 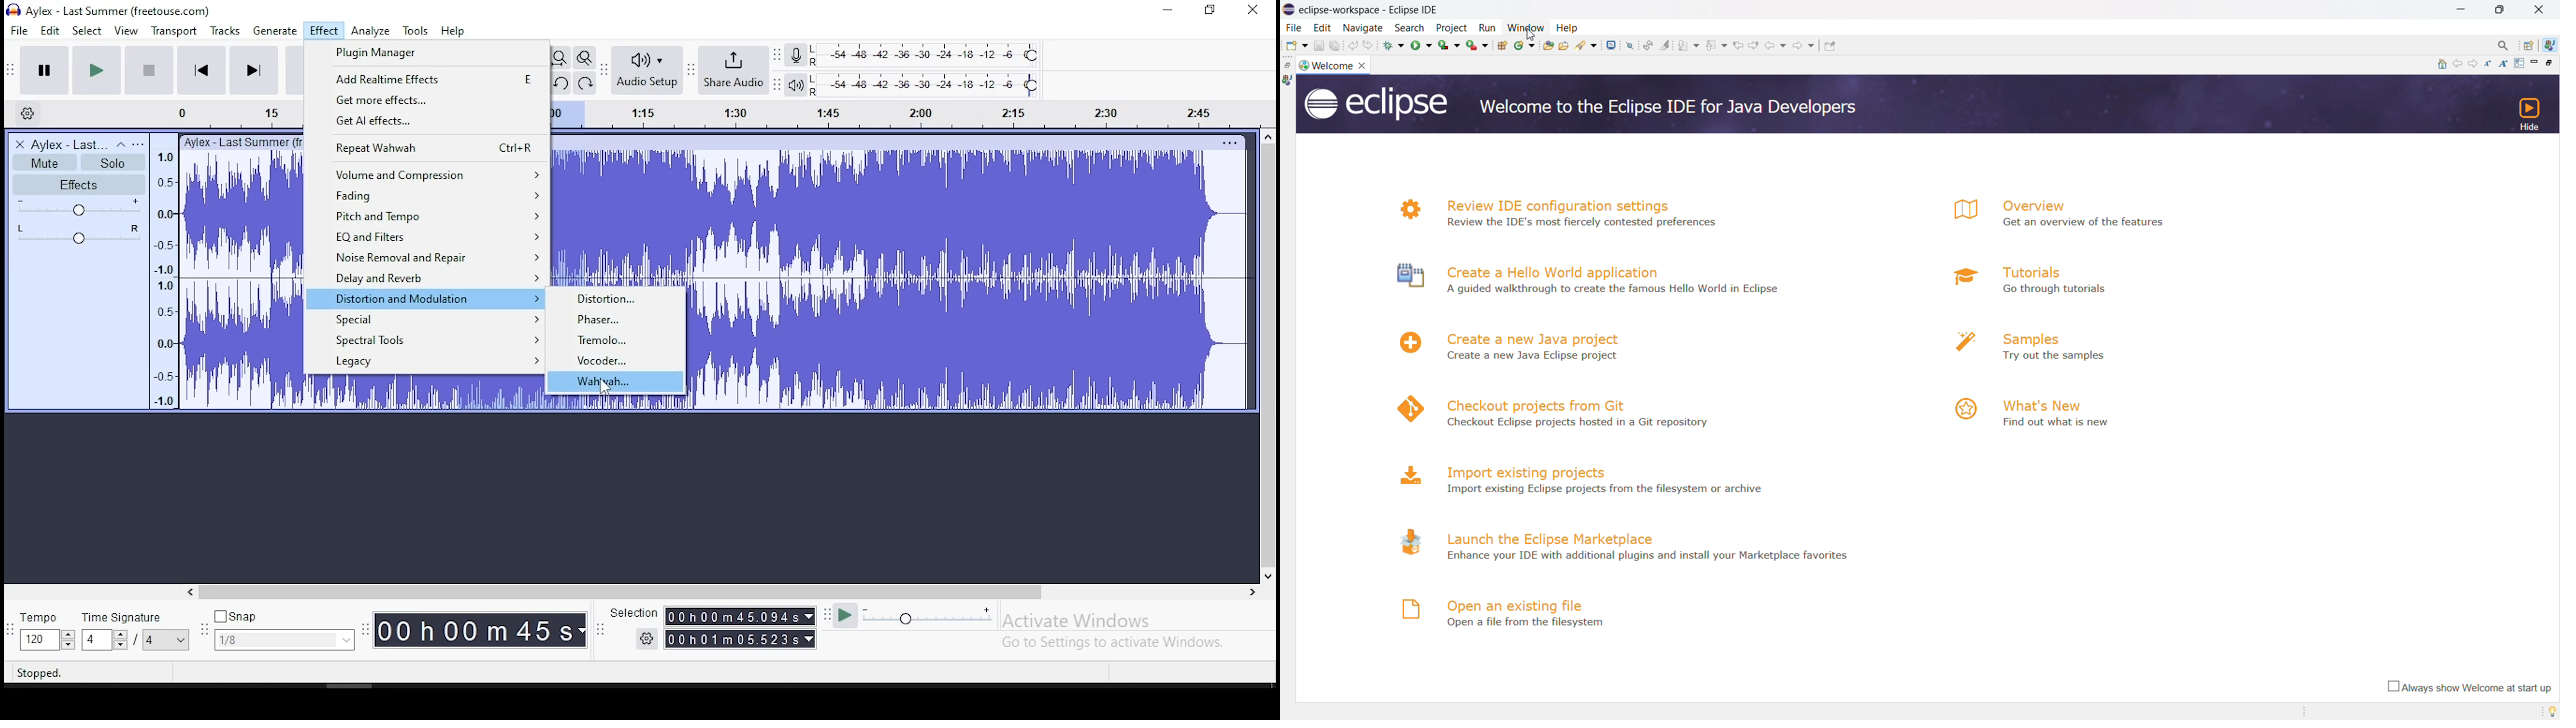 I want to click on undo, so click(x=562, y=83).